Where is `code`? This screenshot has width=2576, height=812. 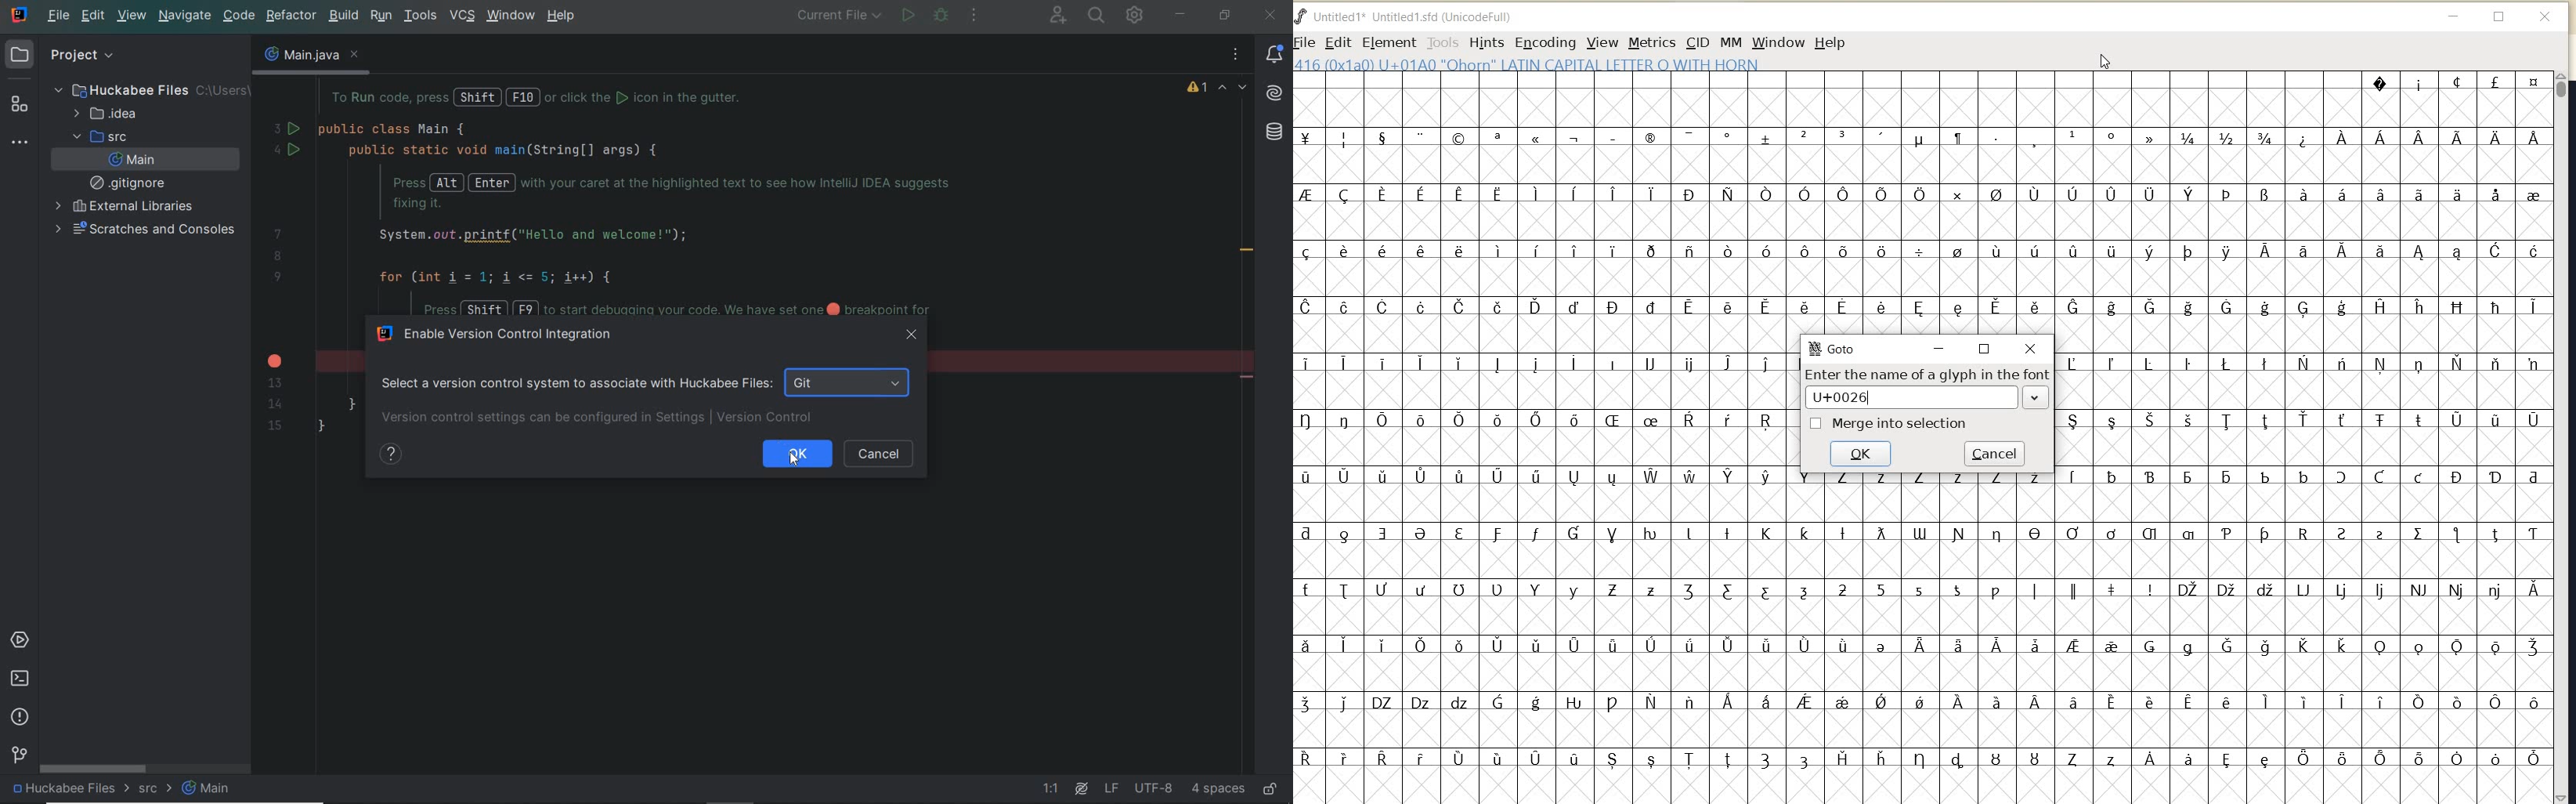 code is located at coordinates (239, 17).